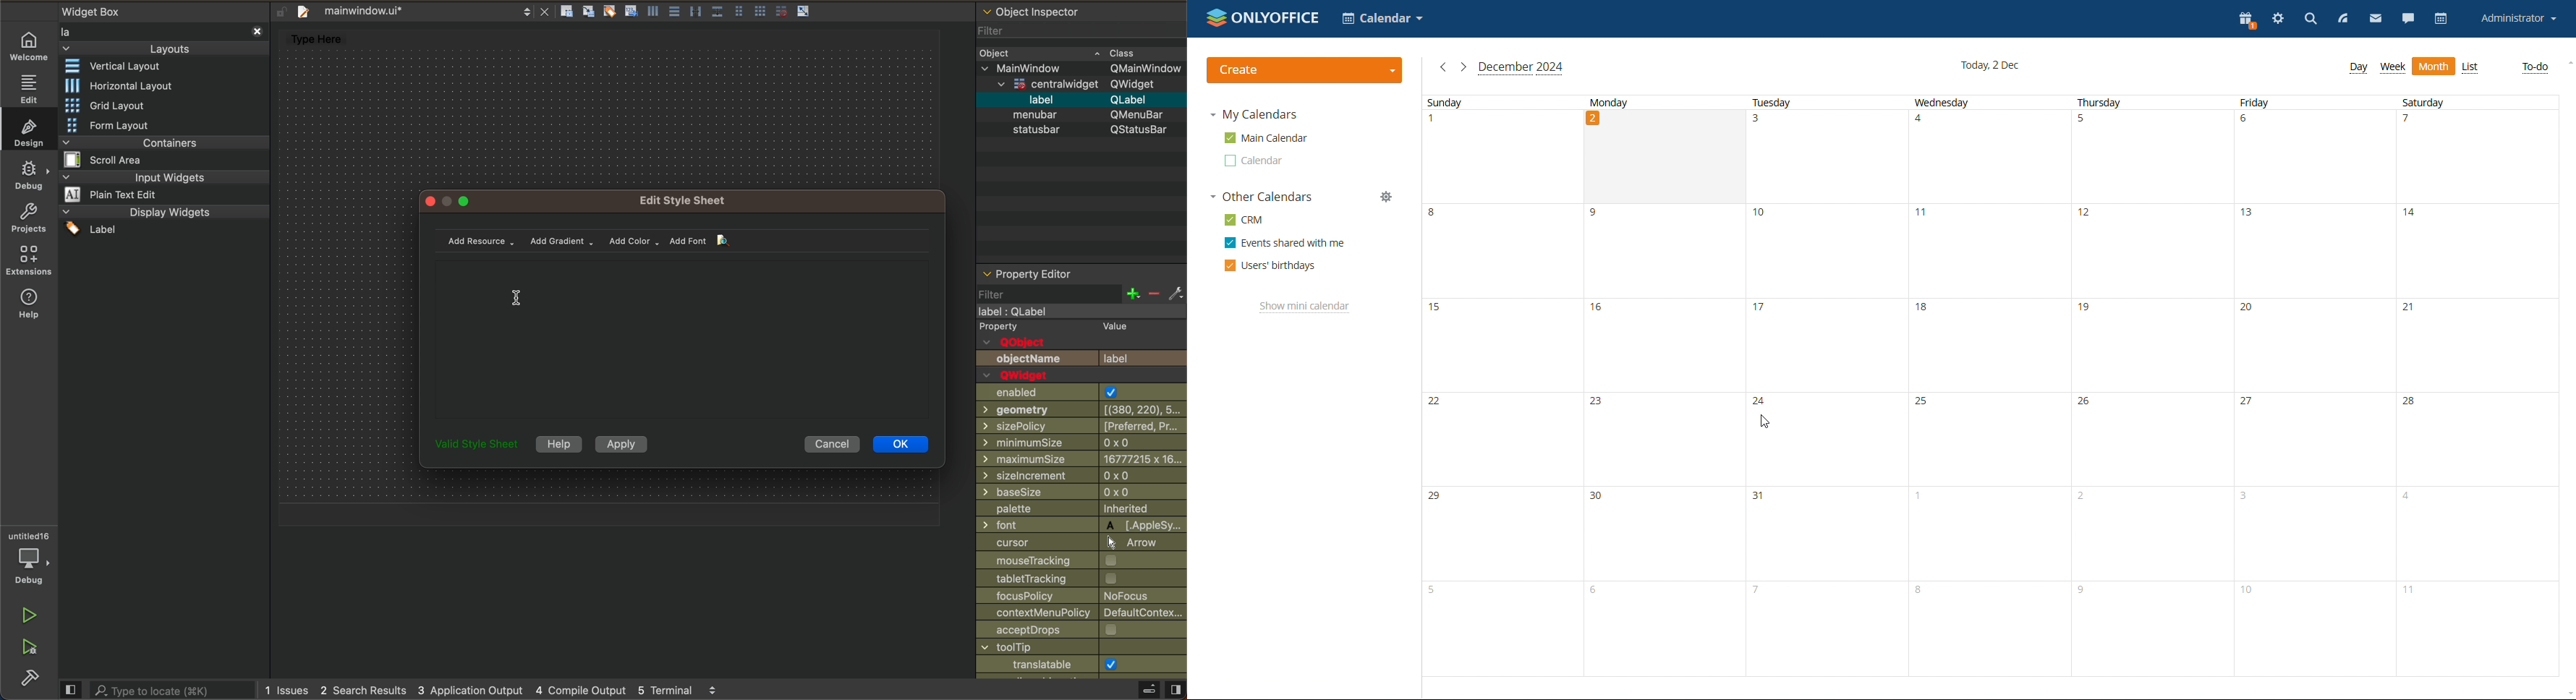 This screenshot has width=2576, height=700. I want to click on 20, so click(2250, 309).